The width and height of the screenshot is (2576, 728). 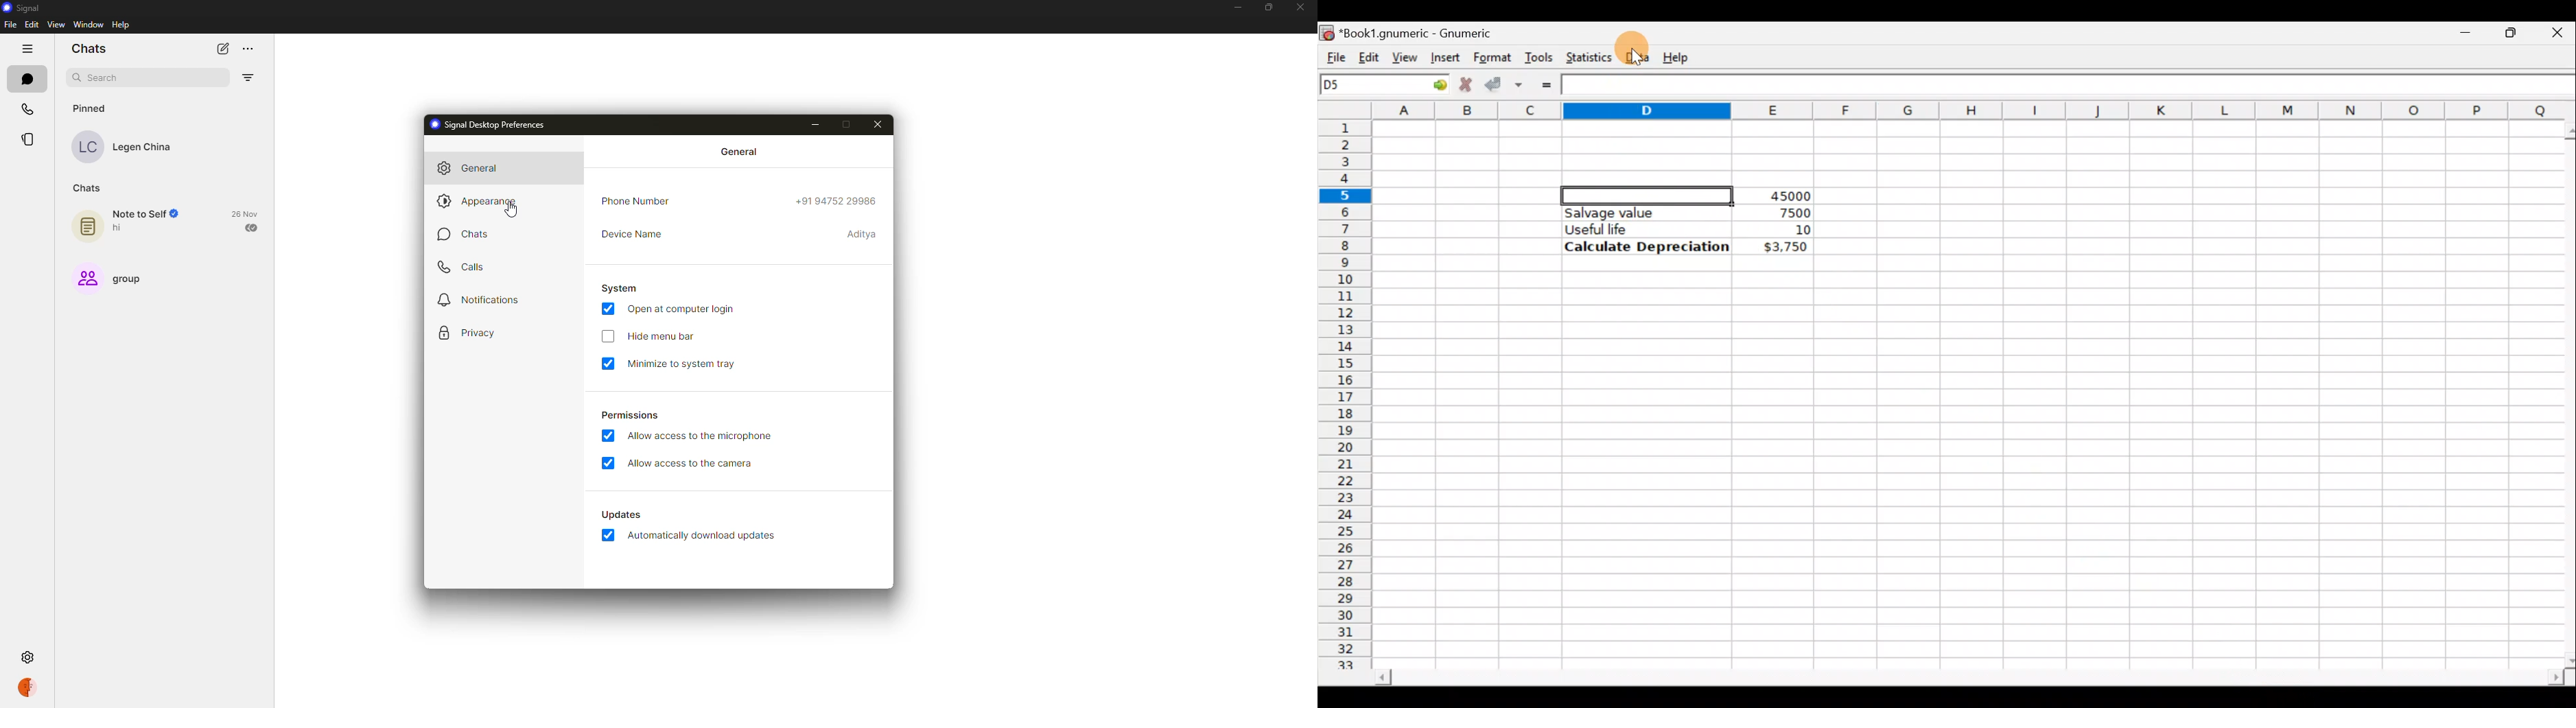 I want to click on phone number, so click(x=642, y=203).